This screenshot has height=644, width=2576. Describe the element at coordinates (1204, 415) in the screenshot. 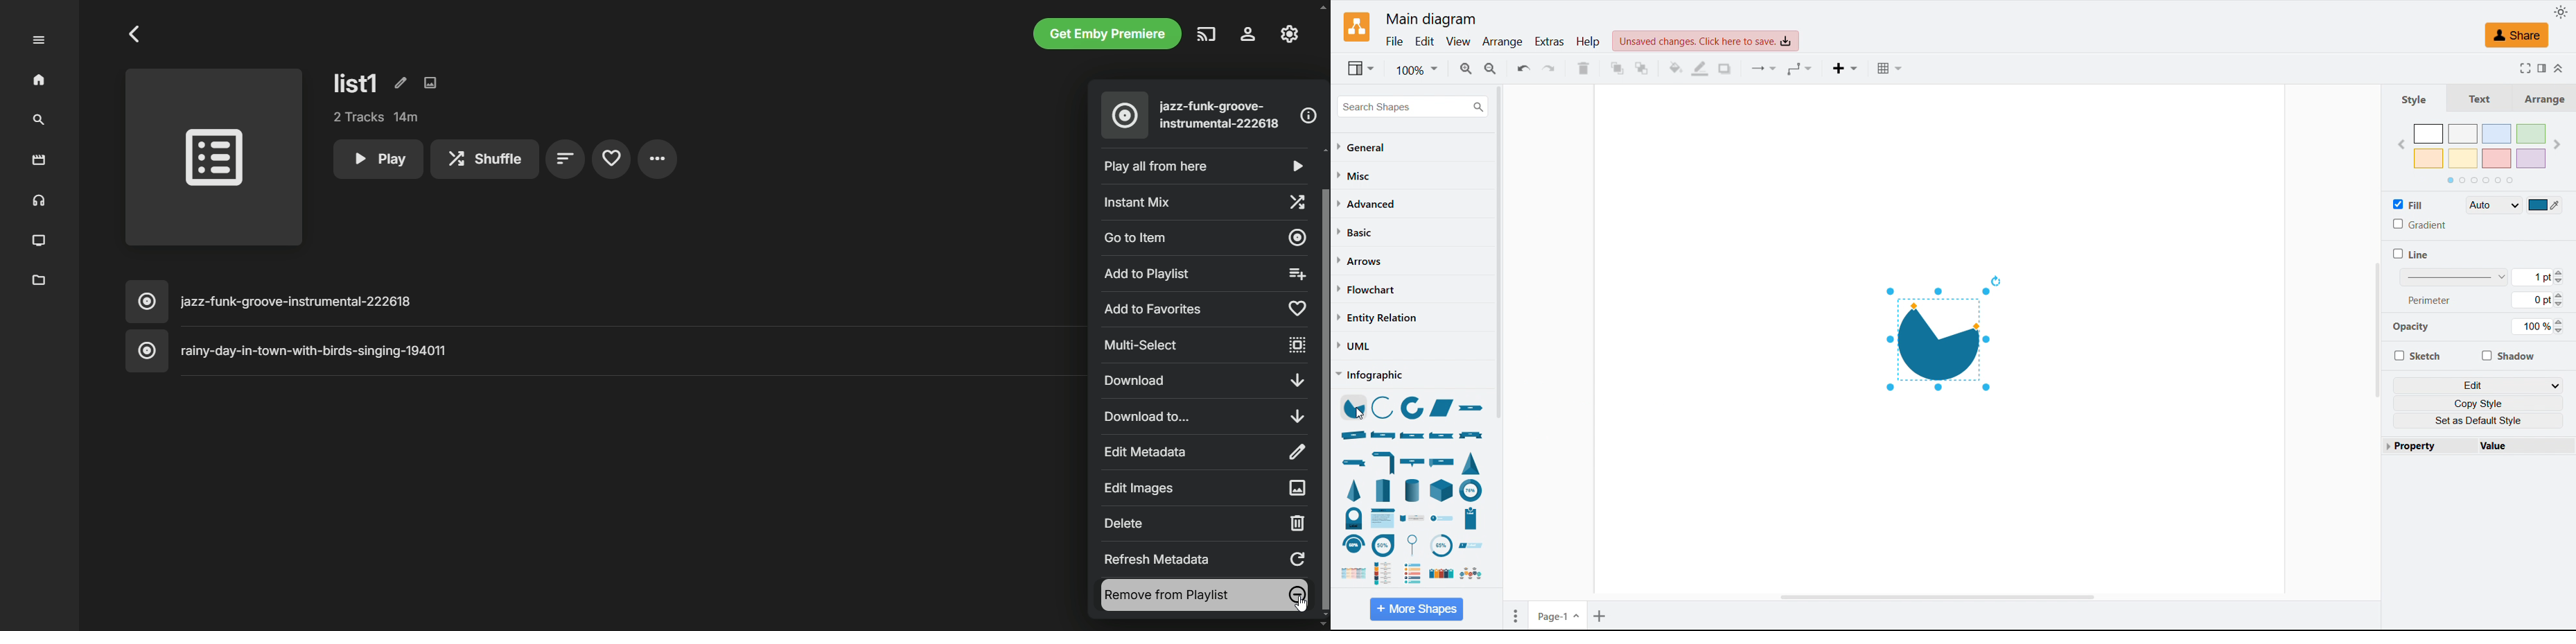

I see `download to` at that location.